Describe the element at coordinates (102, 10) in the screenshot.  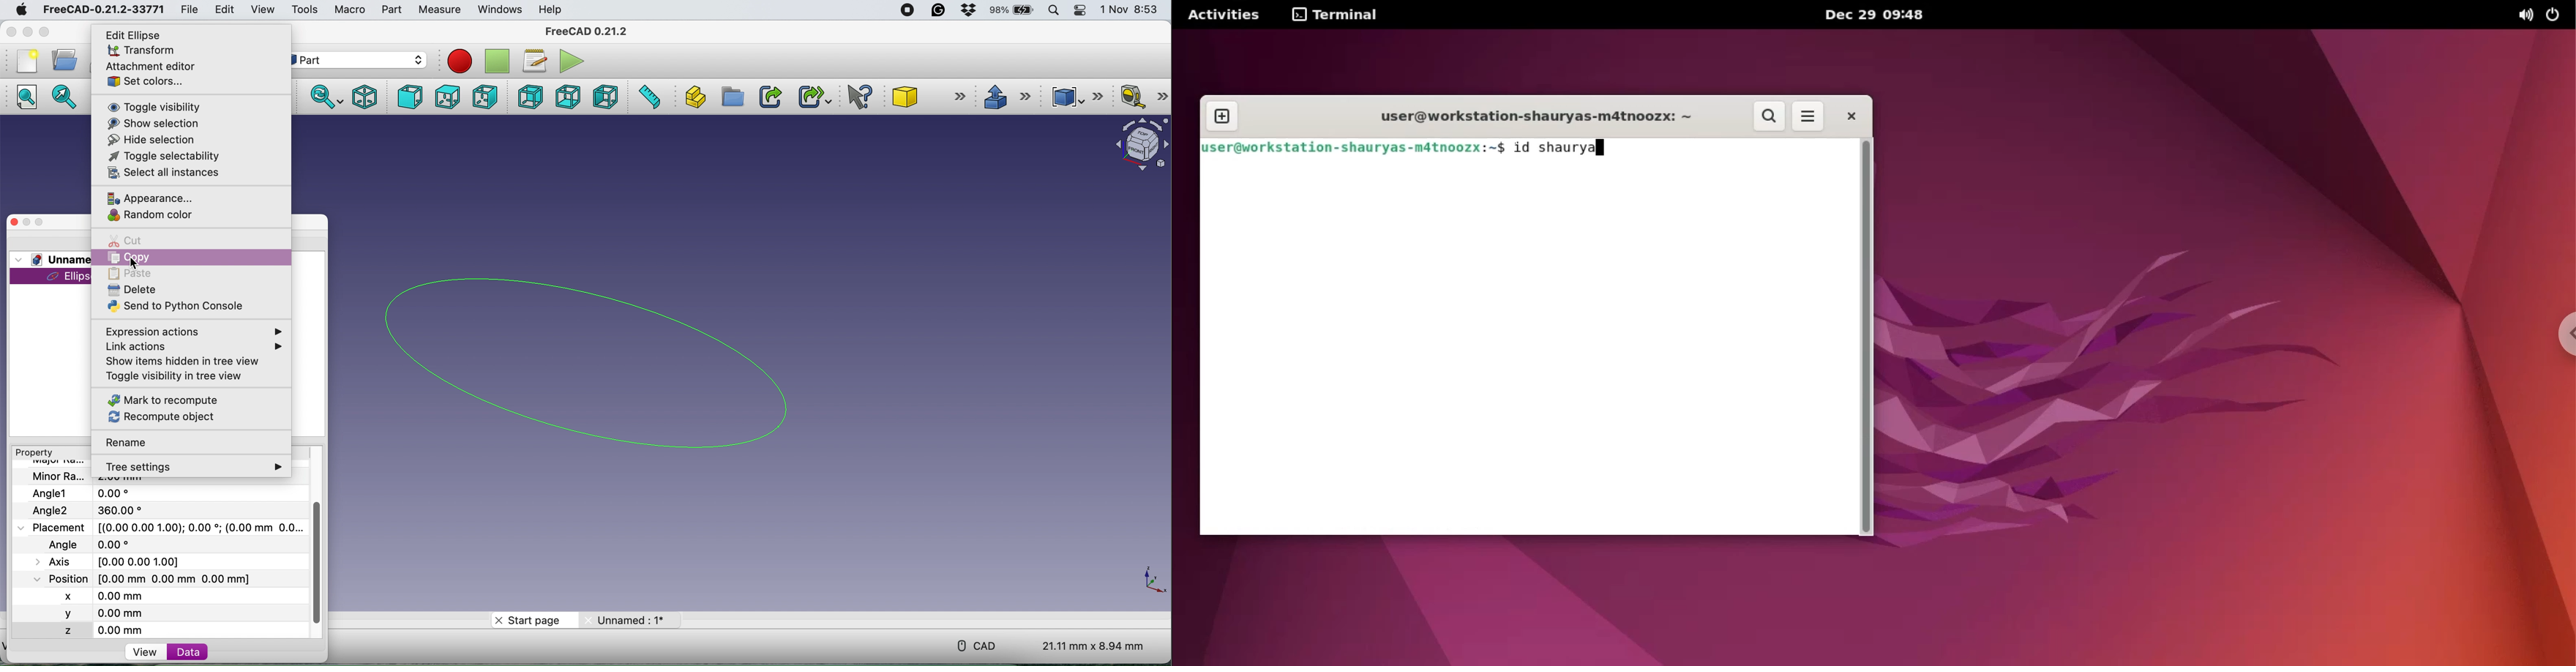
I see `freecad` at that location.